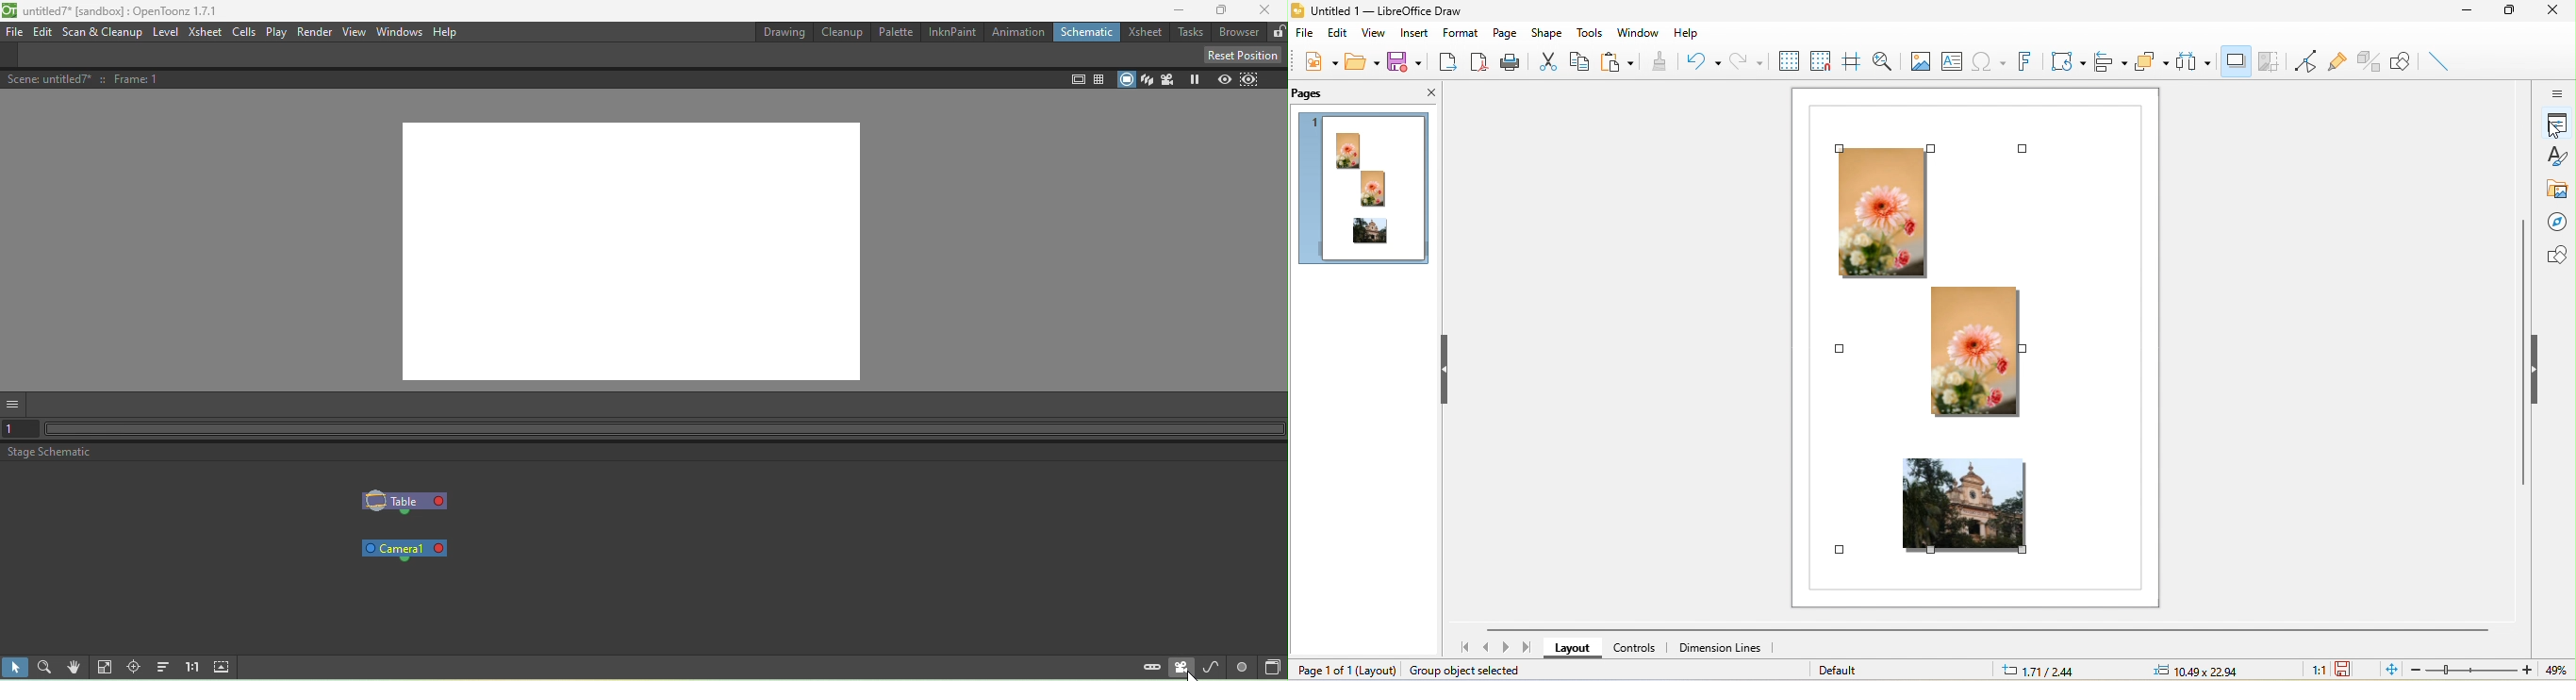  Describe the element at coordinates (1547, 60) in the screenshot. I see `cut` at that location.